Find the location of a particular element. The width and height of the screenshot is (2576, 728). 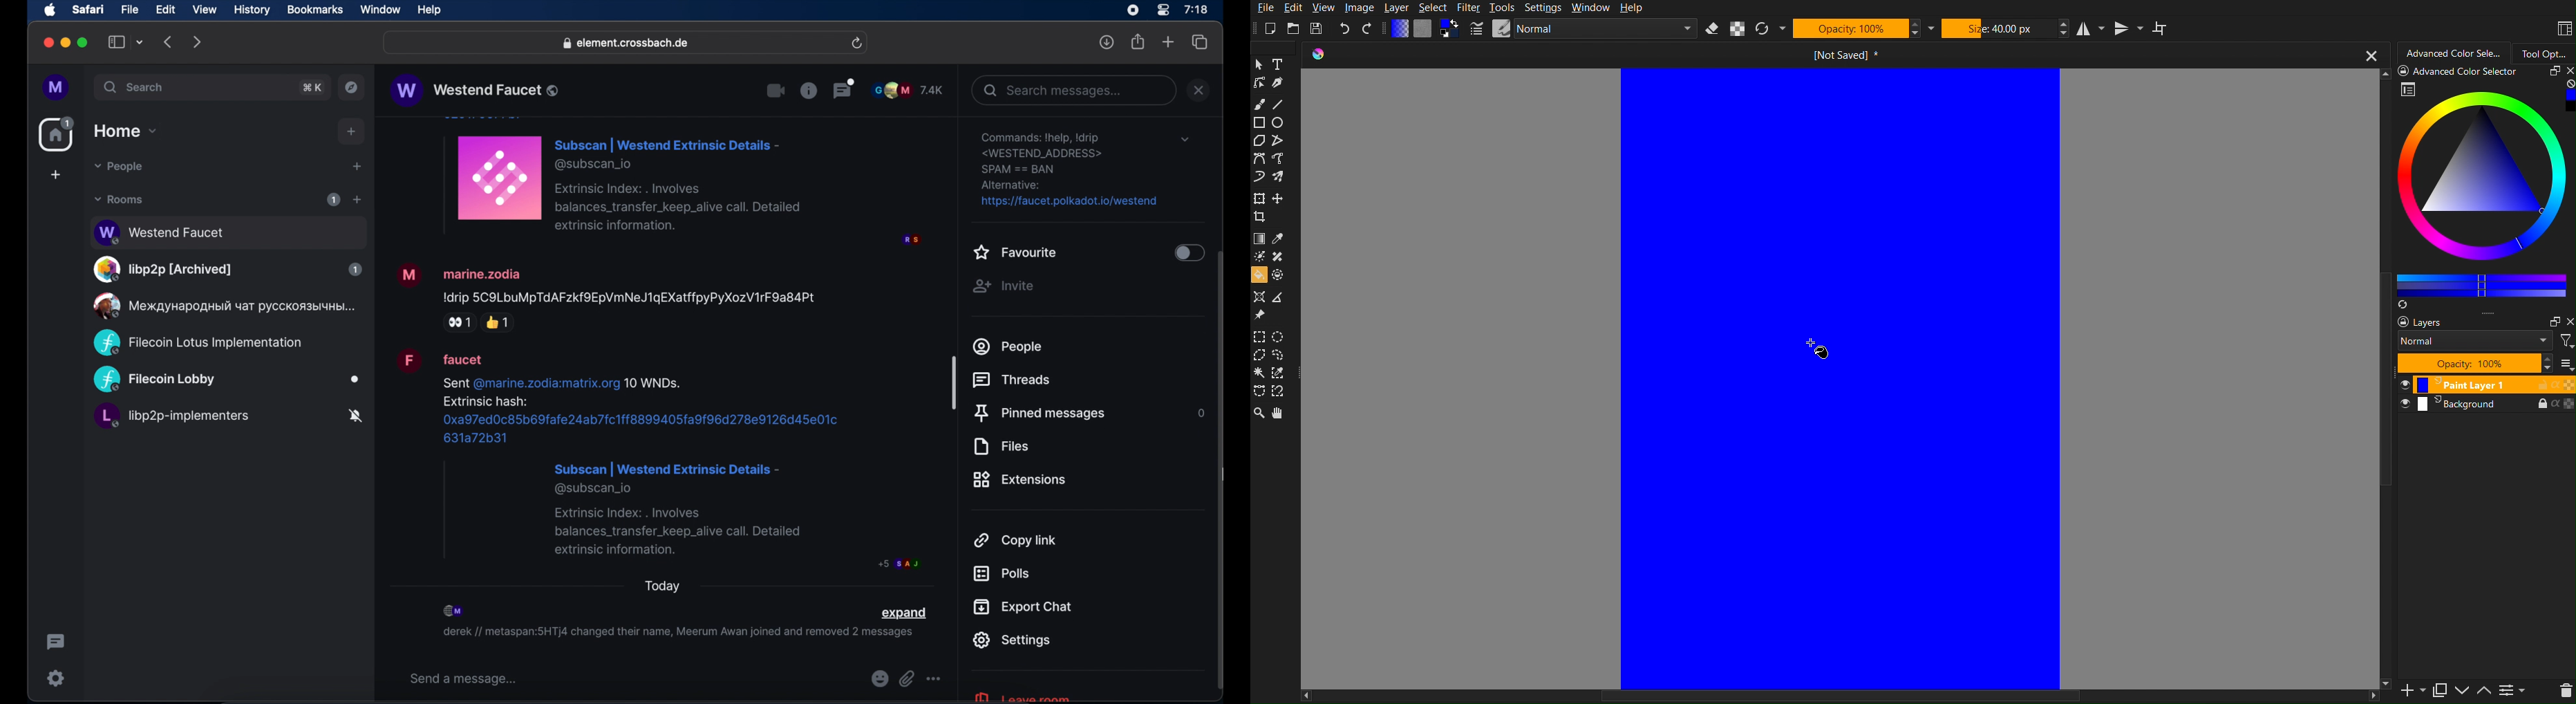

emojis is located at coordinates (879, 679).